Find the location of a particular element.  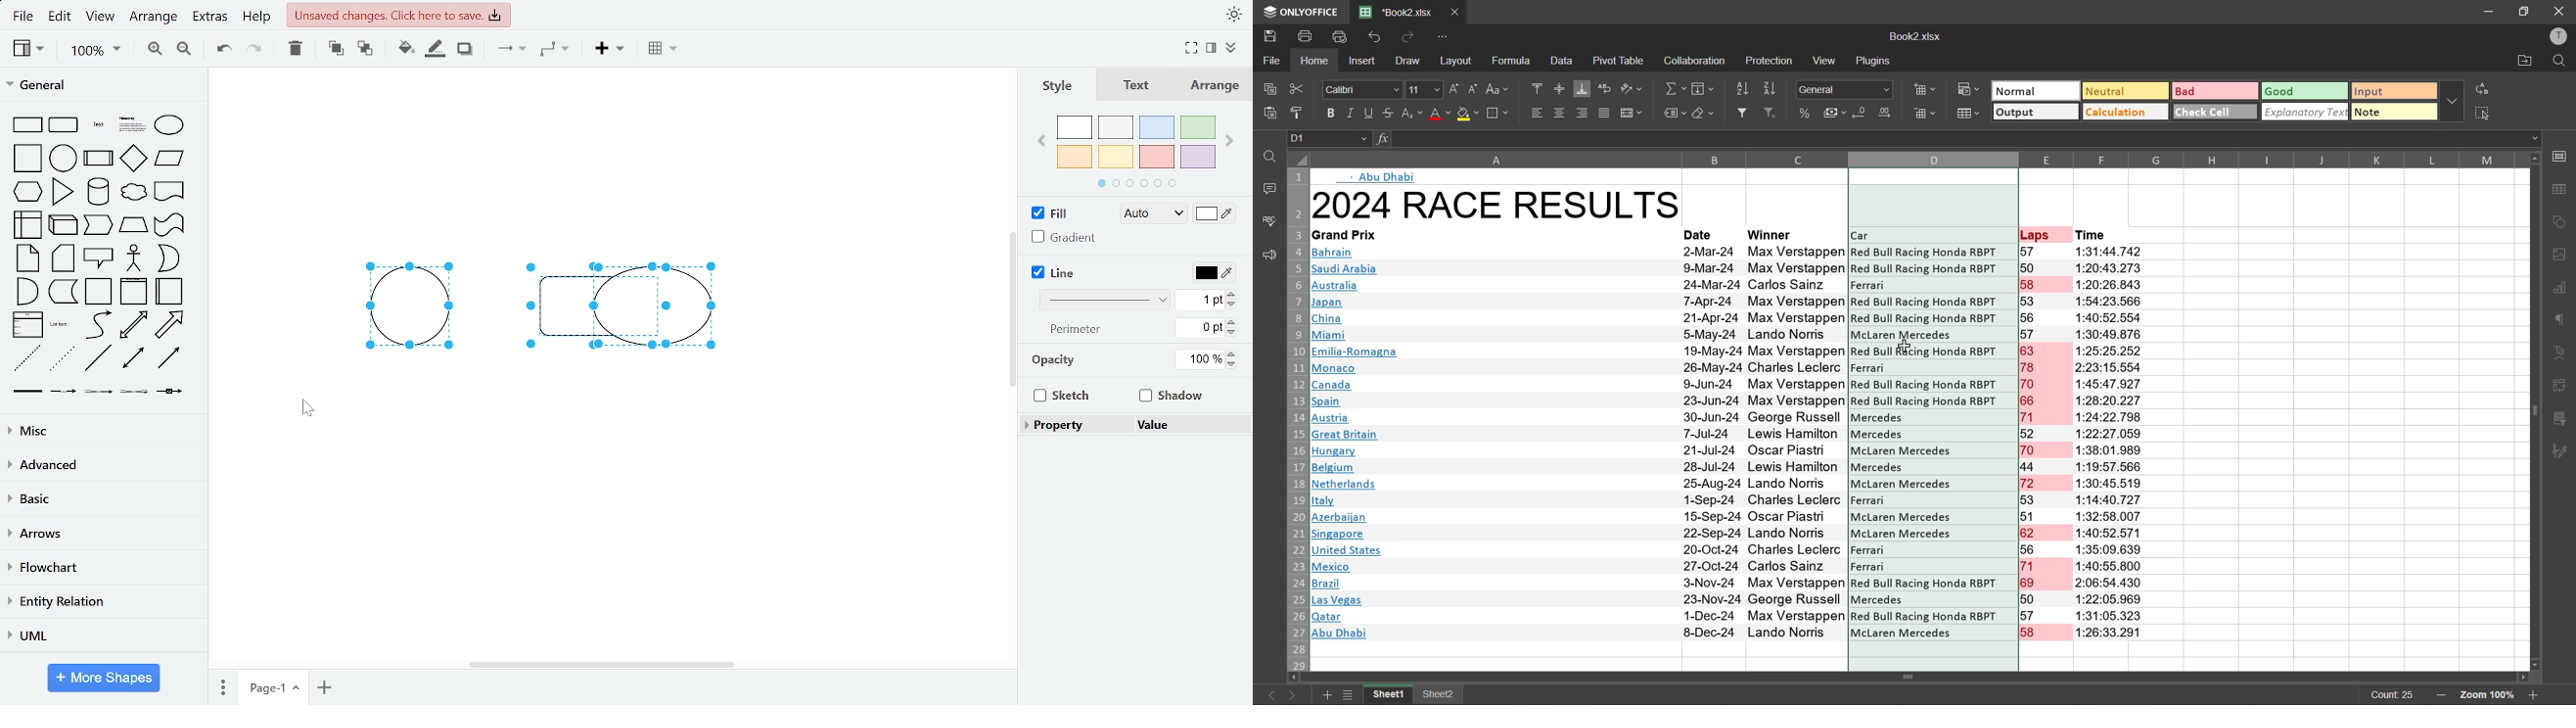

Wl Azerbaijan 15-Sep-24 Oscar Piastri McLaren Mercedes 51 1:32:58.007 is located at coordinates (1730, 516).